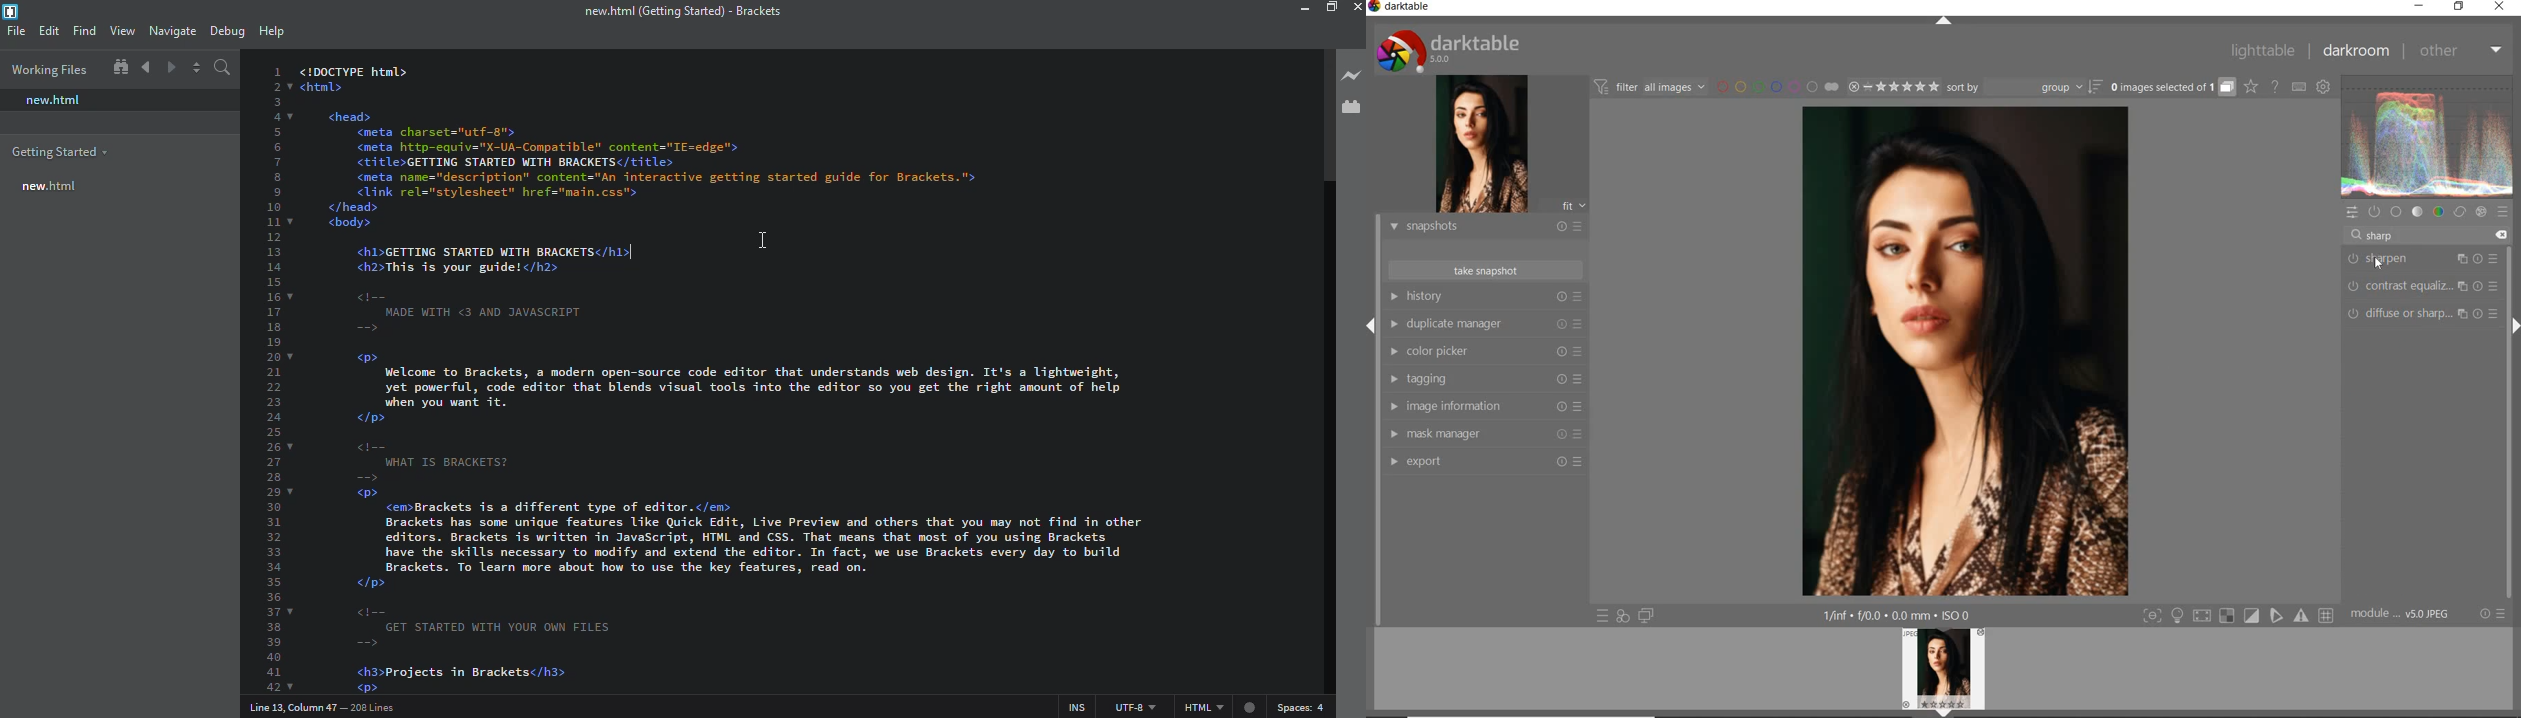 The image size is (2548, 728). I want to click on image information, so click(1484, 406).